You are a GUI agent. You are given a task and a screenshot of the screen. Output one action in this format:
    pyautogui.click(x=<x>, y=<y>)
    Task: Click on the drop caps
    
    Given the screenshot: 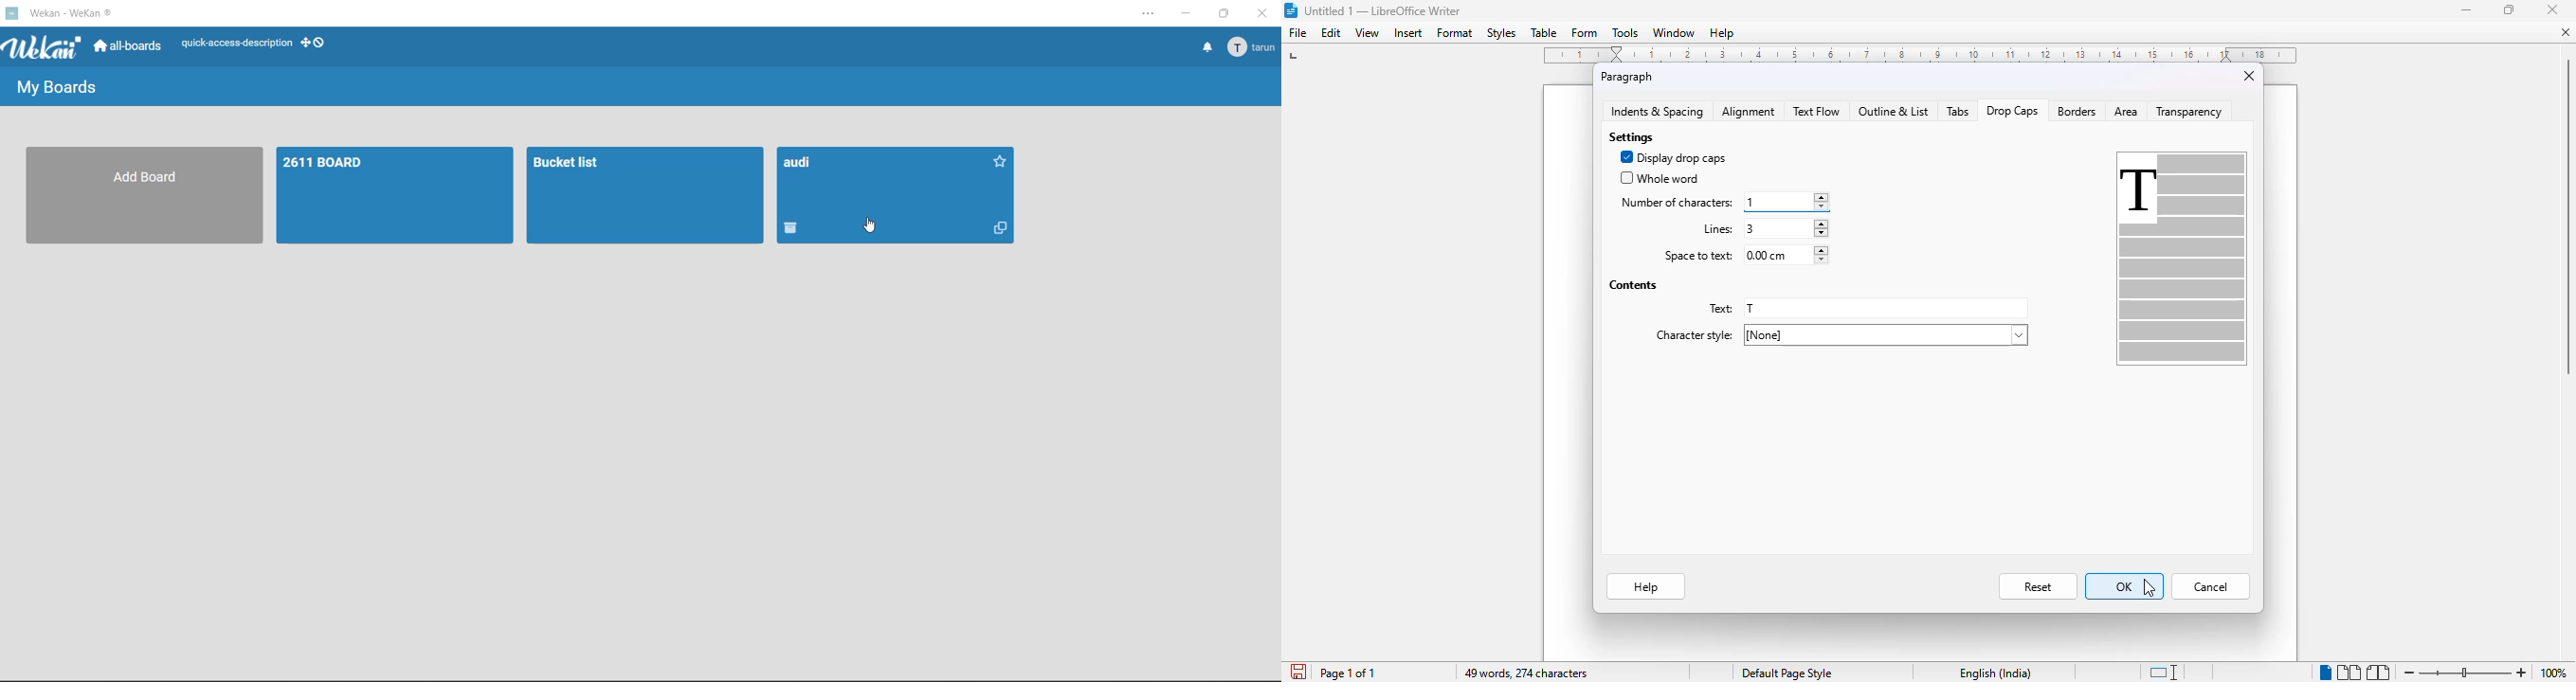 What is the action you would take?
    pyautogui.click(x=2012, y=111)
    